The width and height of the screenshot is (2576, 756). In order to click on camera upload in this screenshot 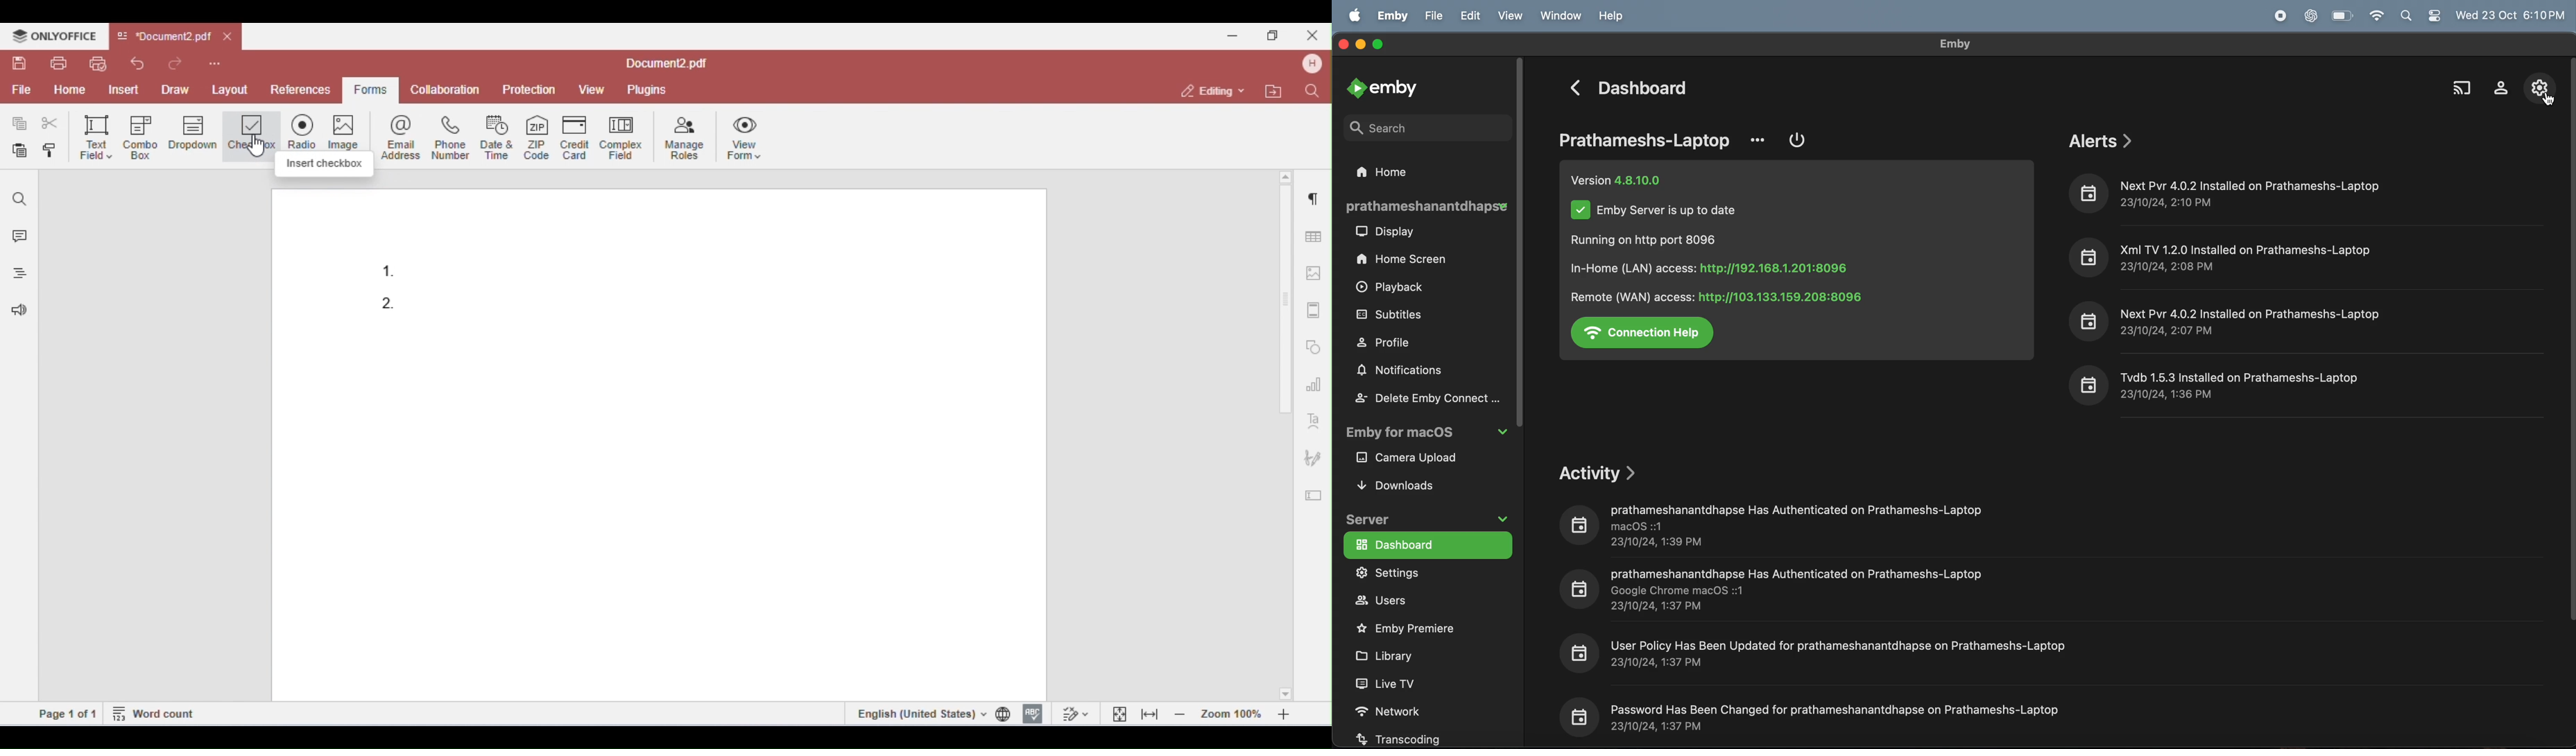, I will do `click(1422, 458)`.